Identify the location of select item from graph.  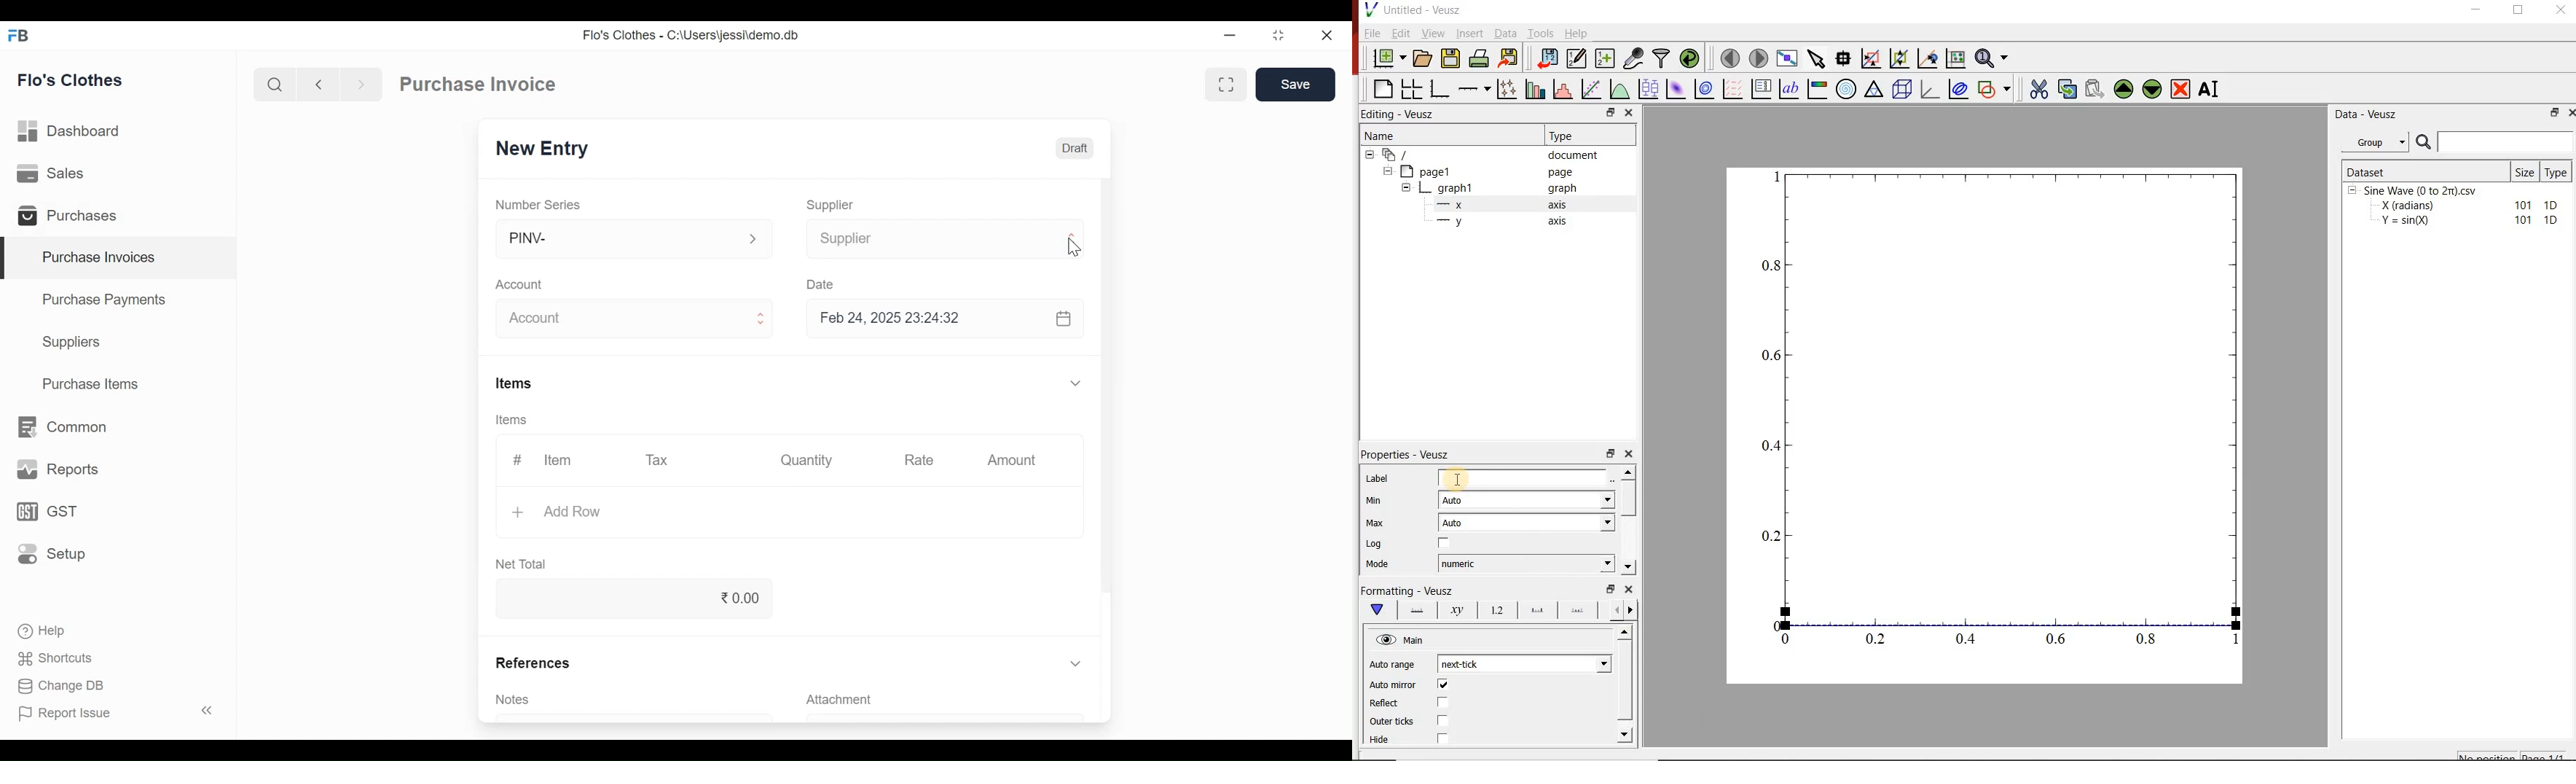
(1817, 57).